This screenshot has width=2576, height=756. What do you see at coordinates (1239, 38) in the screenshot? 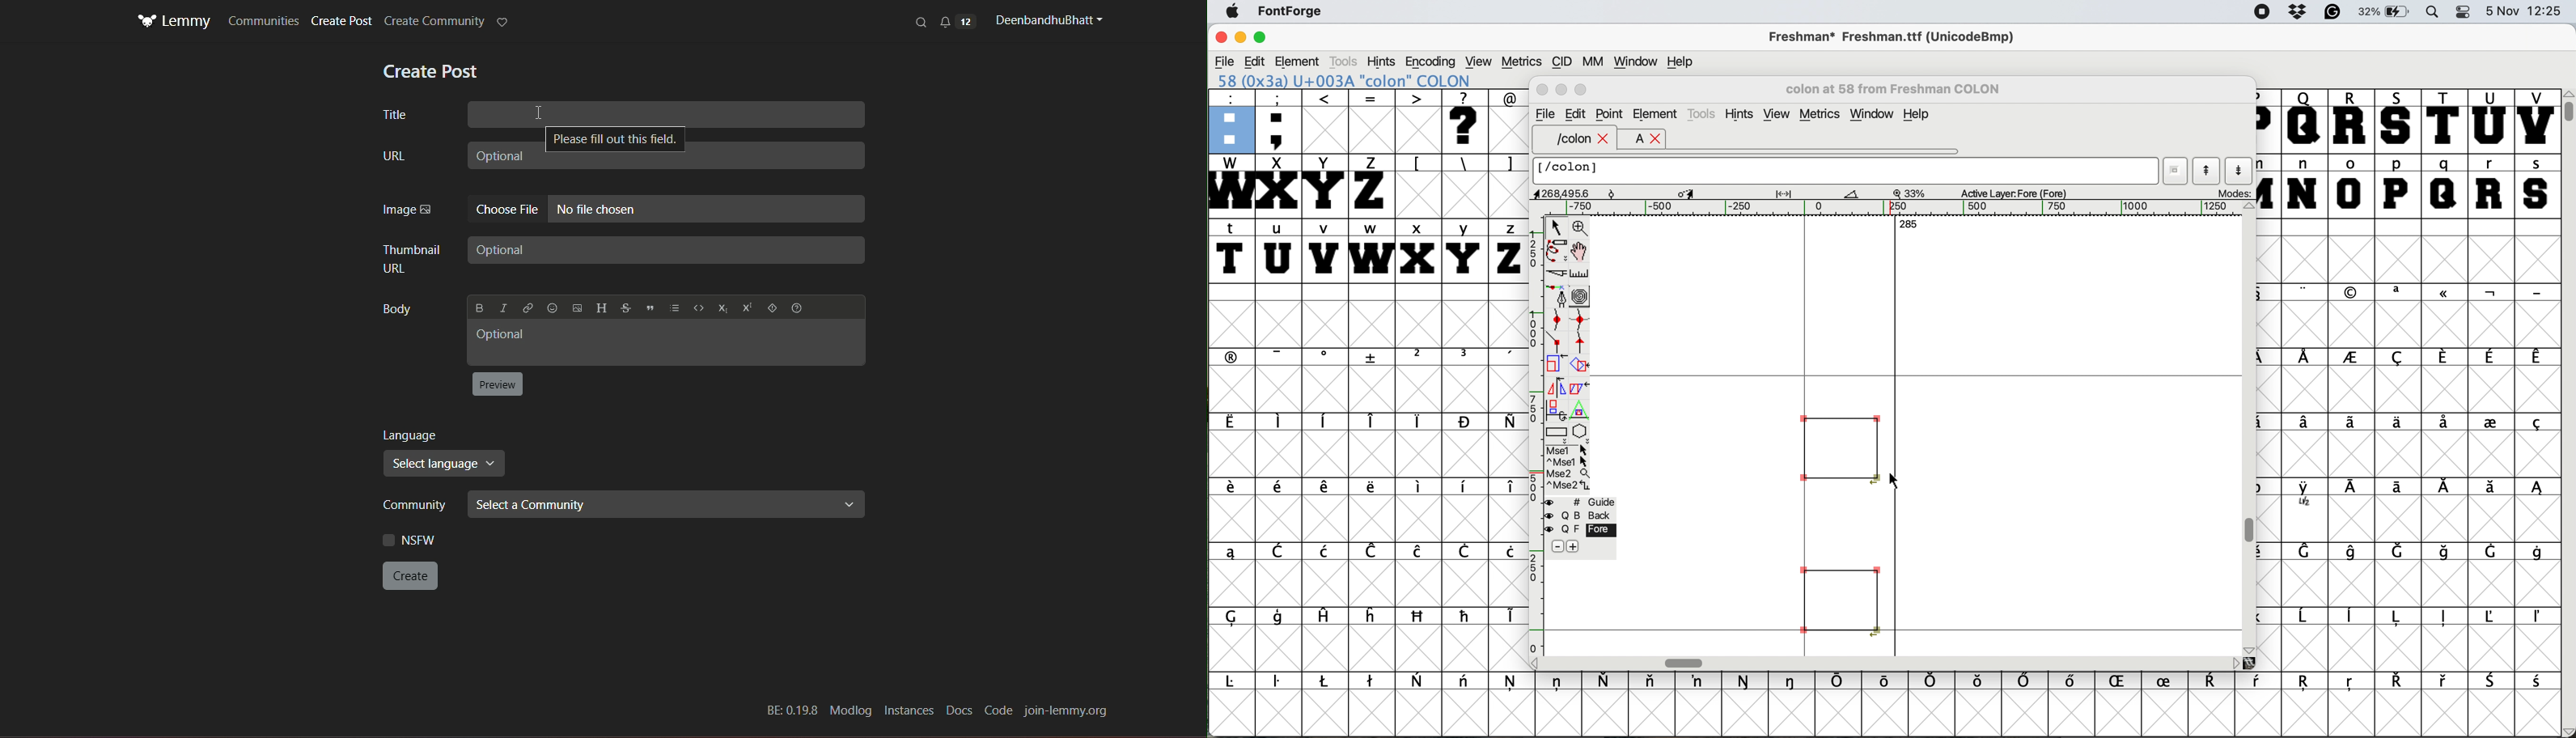
I see `minimise` at bounding box center [1239, 38].